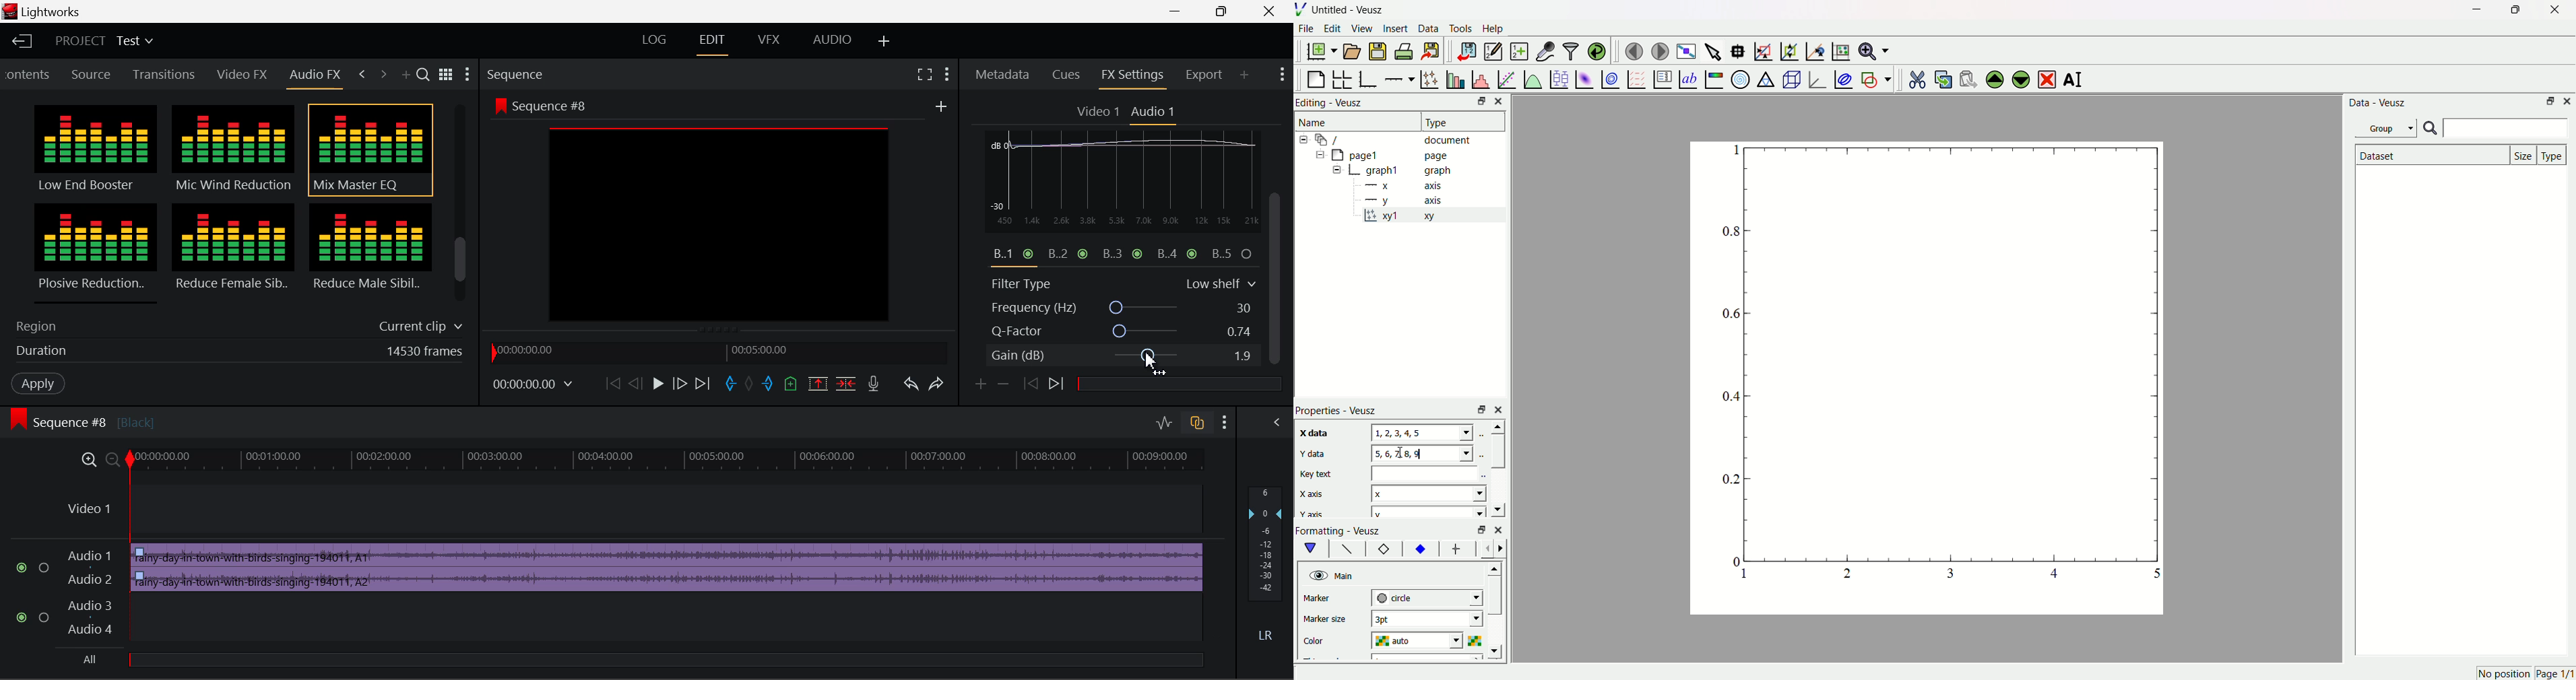 The height and width of the screenshot is (700, 2576). I want to click on Play, so click(658, 384).